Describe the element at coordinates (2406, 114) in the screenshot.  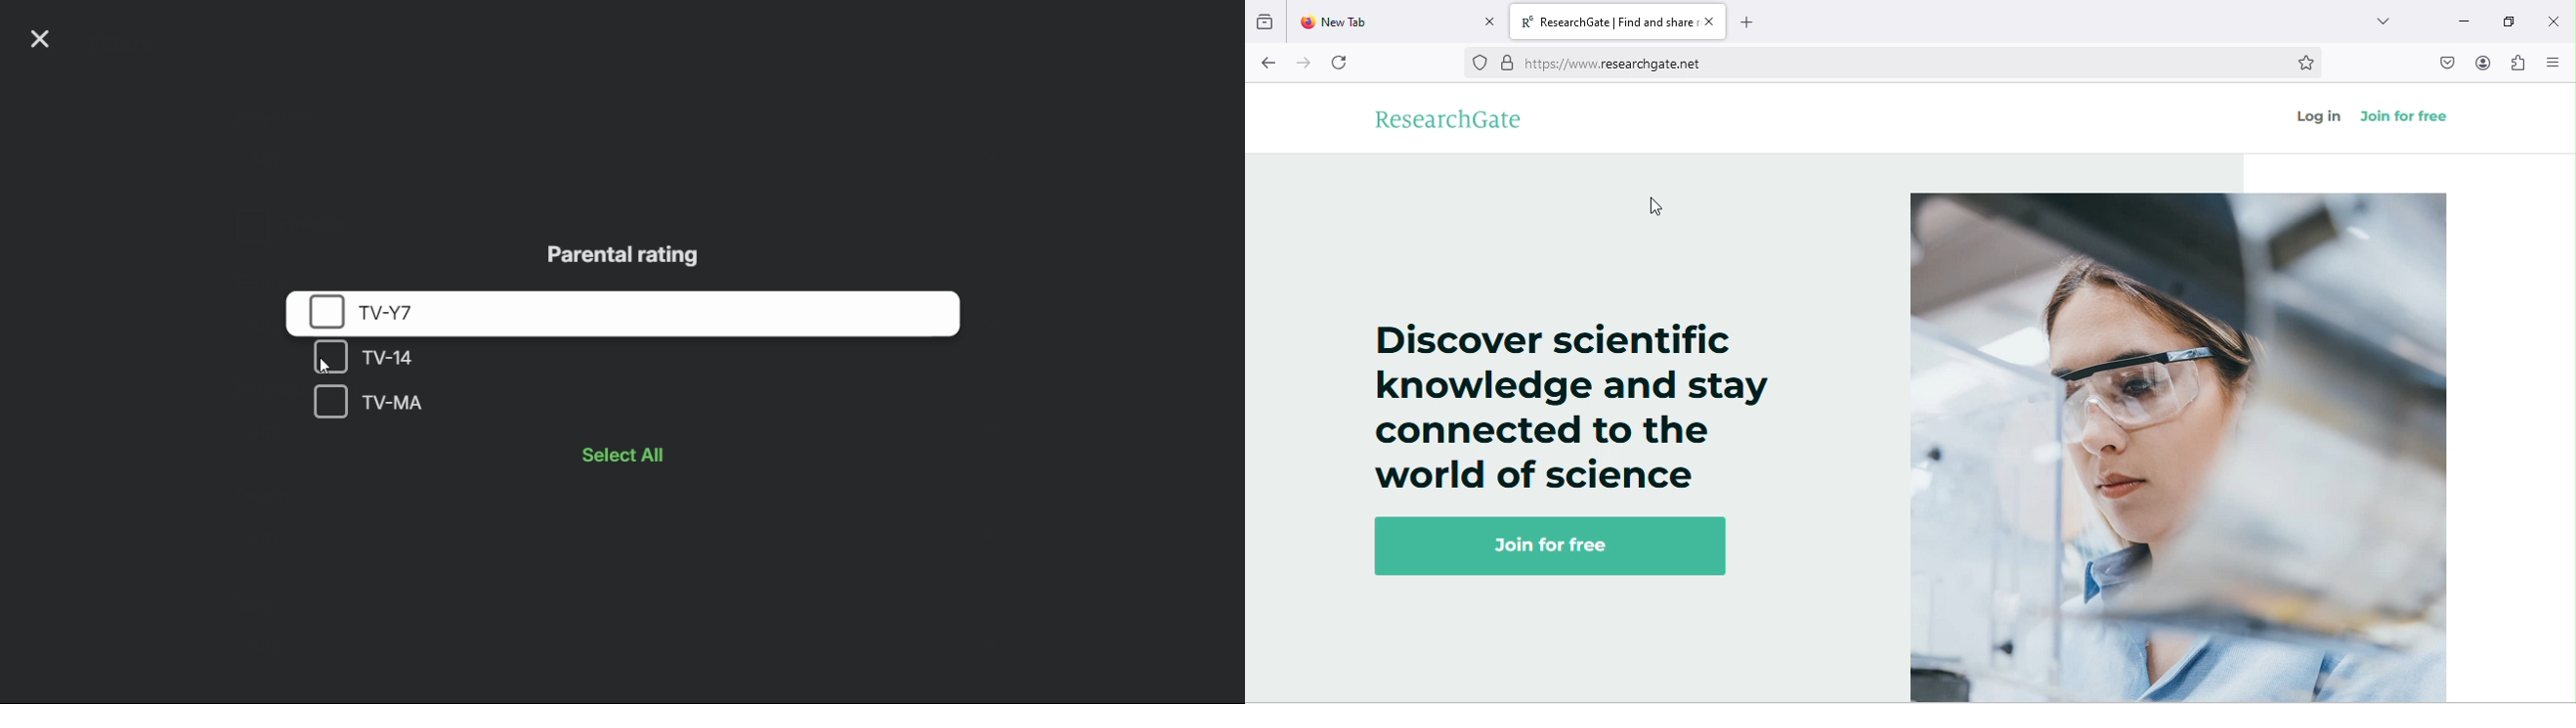
I see `join for free` at that location.